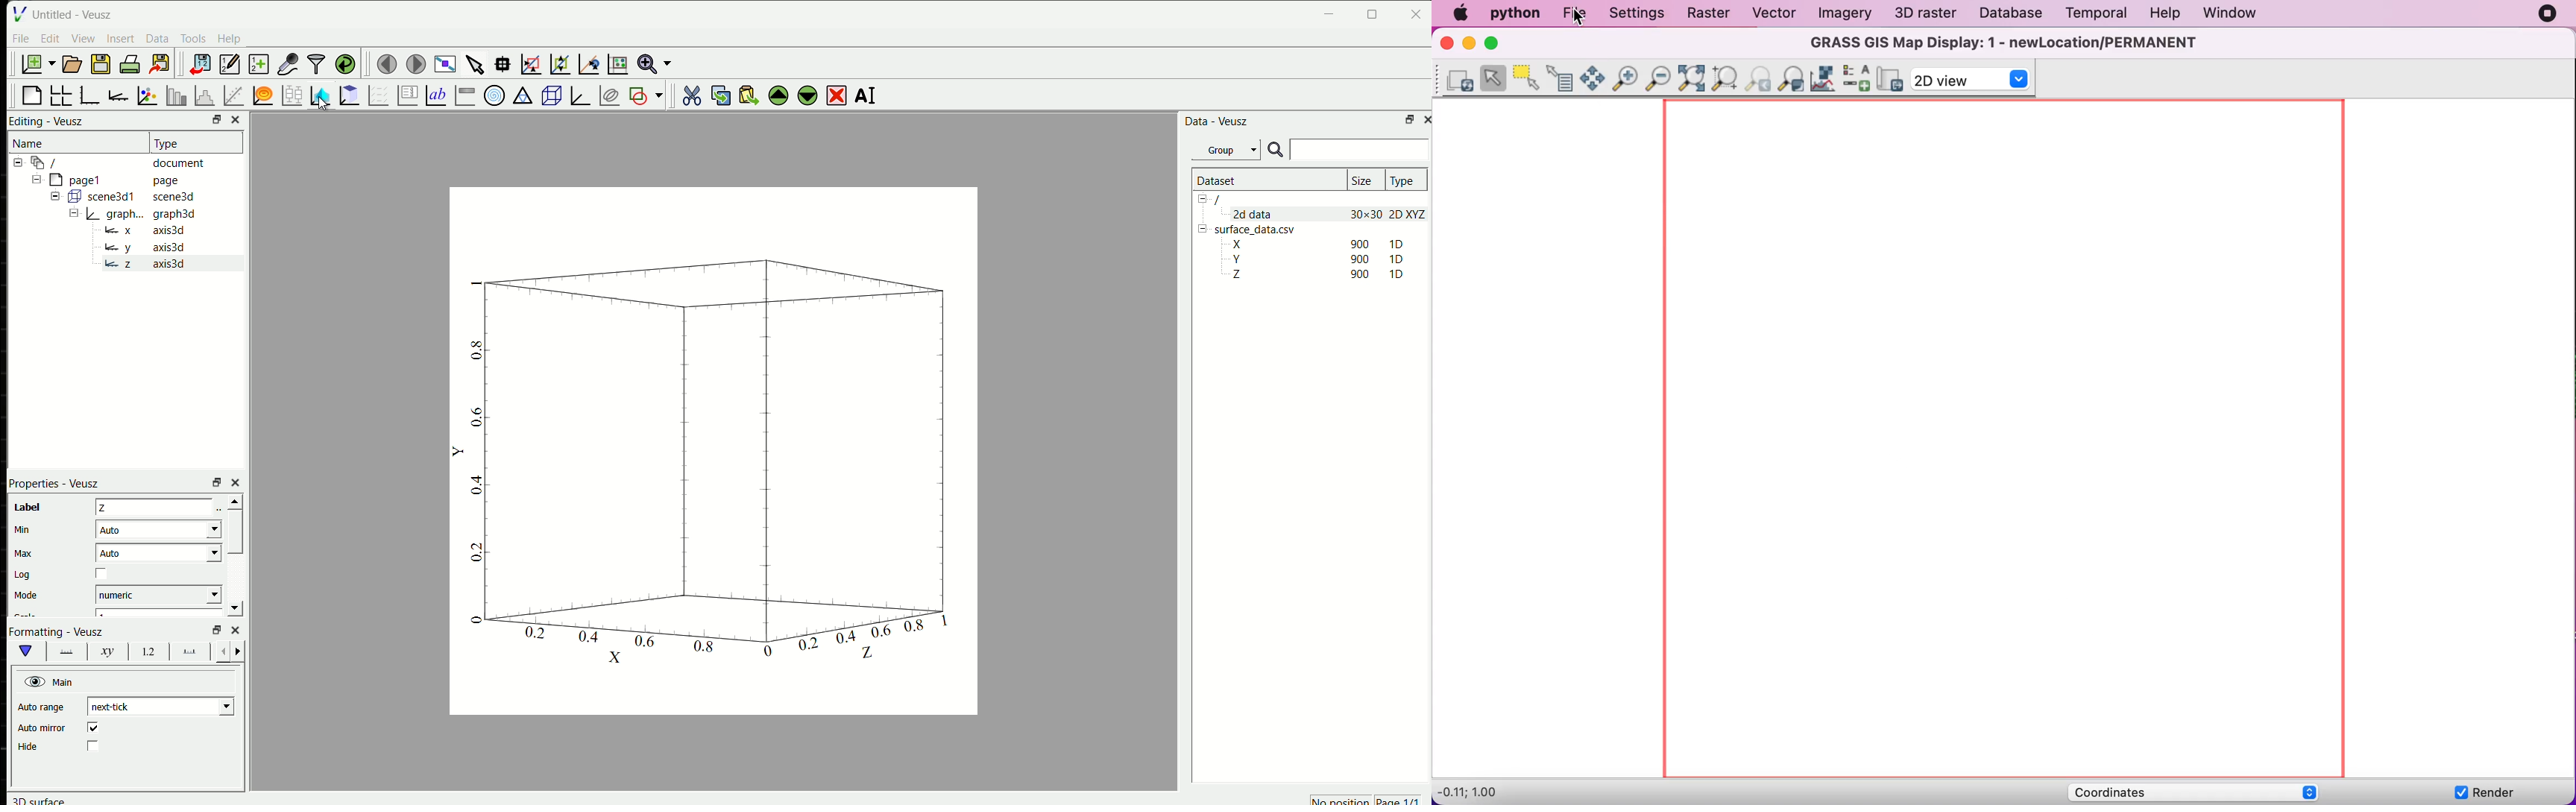  What do you see at coordinates (655, 65) in the screenshot?
I see `zoom functions menu` at bounding box center [655, 65].